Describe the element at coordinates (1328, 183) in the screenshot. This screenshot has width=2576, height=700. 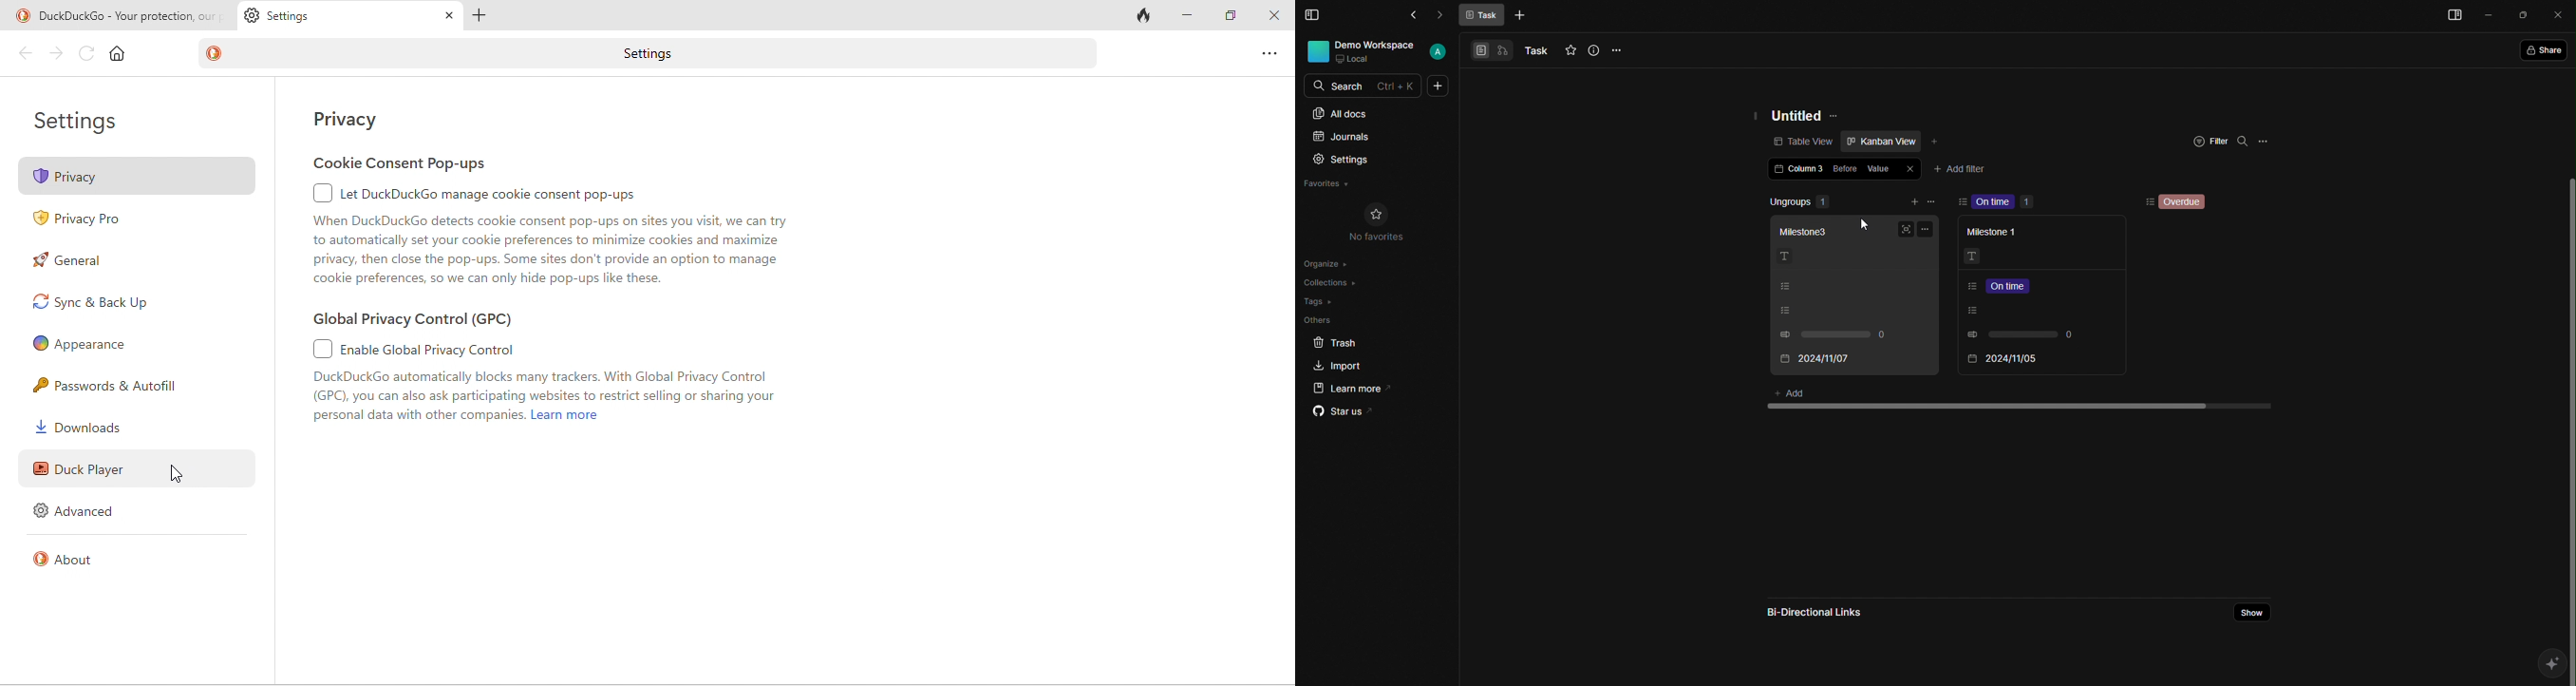
I see `Favorites` at that location.